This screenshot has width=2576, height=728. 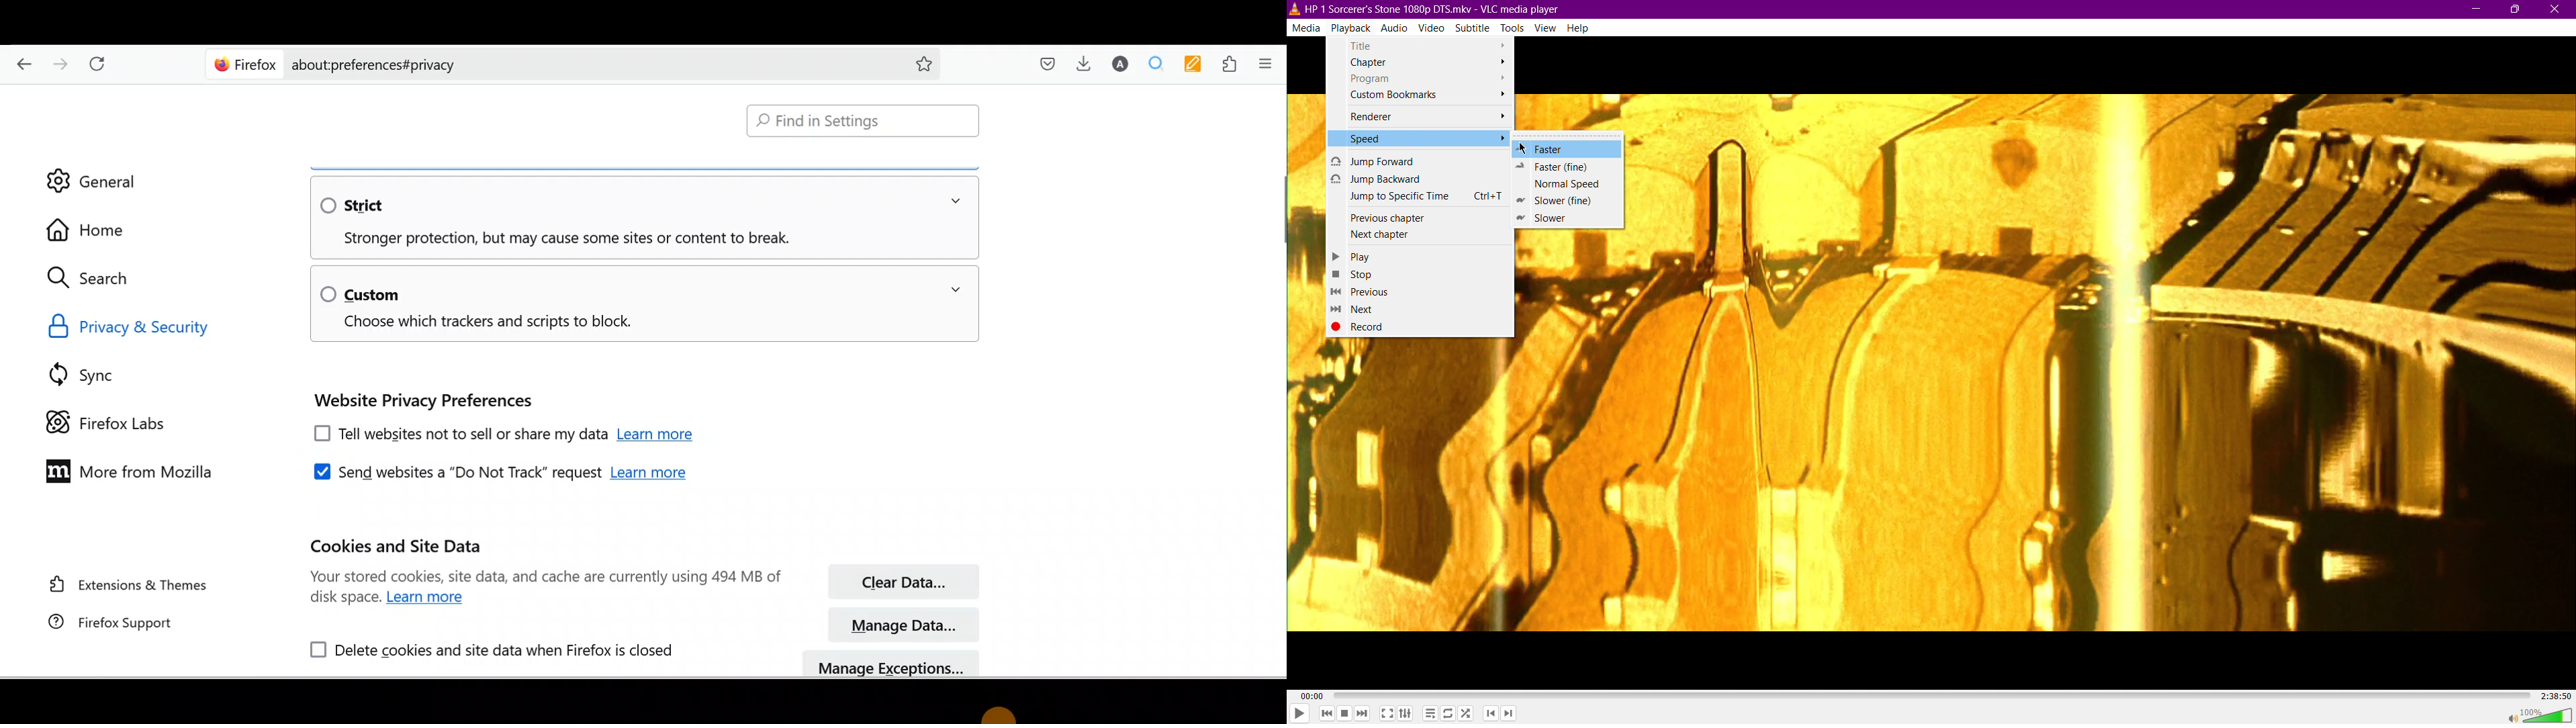 I want to click on Next Chapter, so click(x=1421, y=234).